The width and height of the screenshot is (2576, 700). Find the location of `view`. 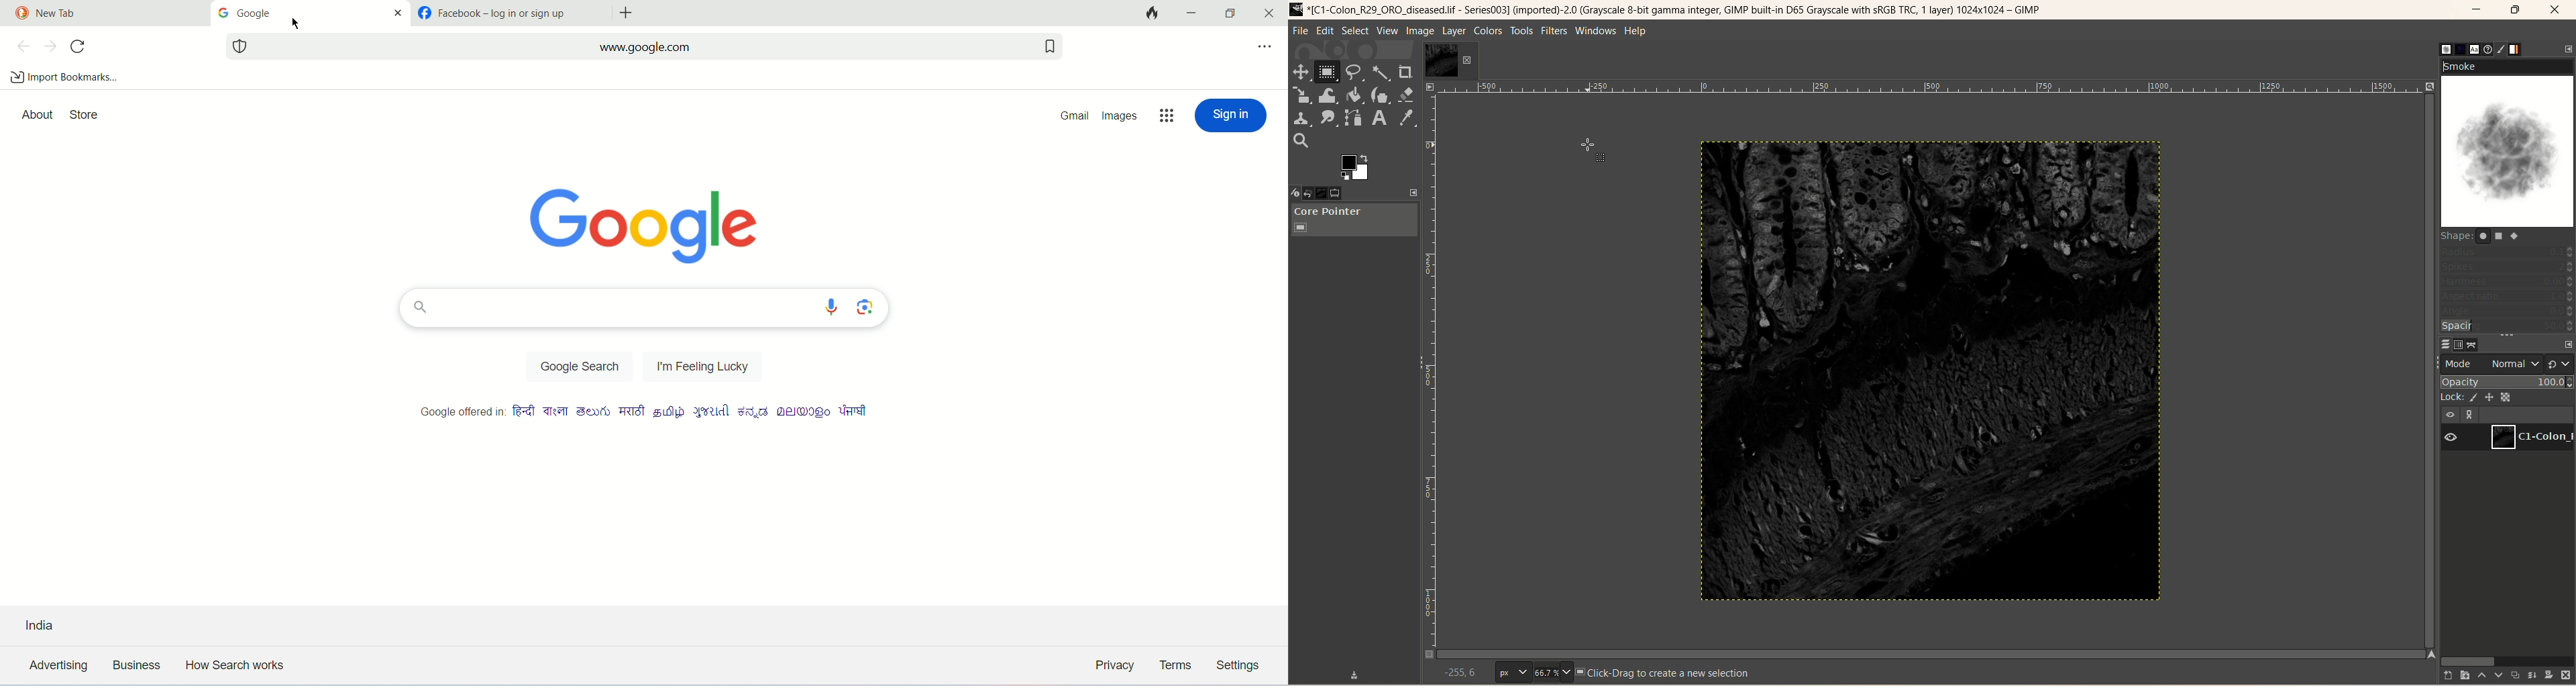

view is located at coordinates (1387, 30).